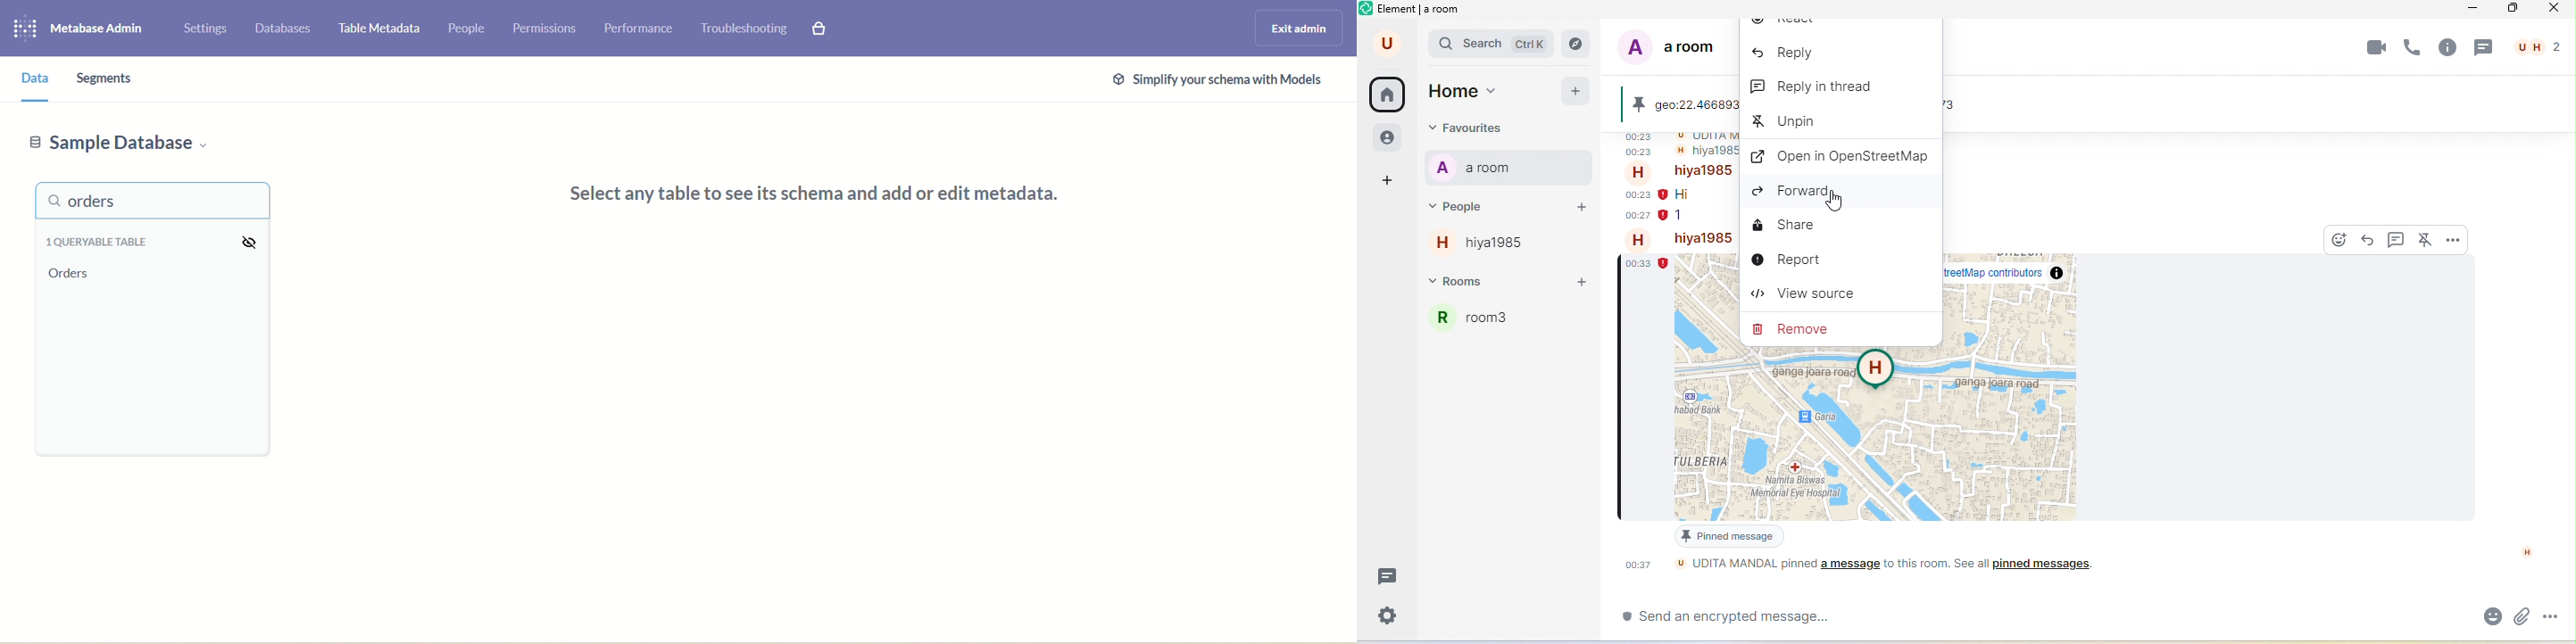 The height and width of the screenshot is (644, 2576). Describe the element at coordinates (1586, 283) in the screenshot. I see `add room` at that location.